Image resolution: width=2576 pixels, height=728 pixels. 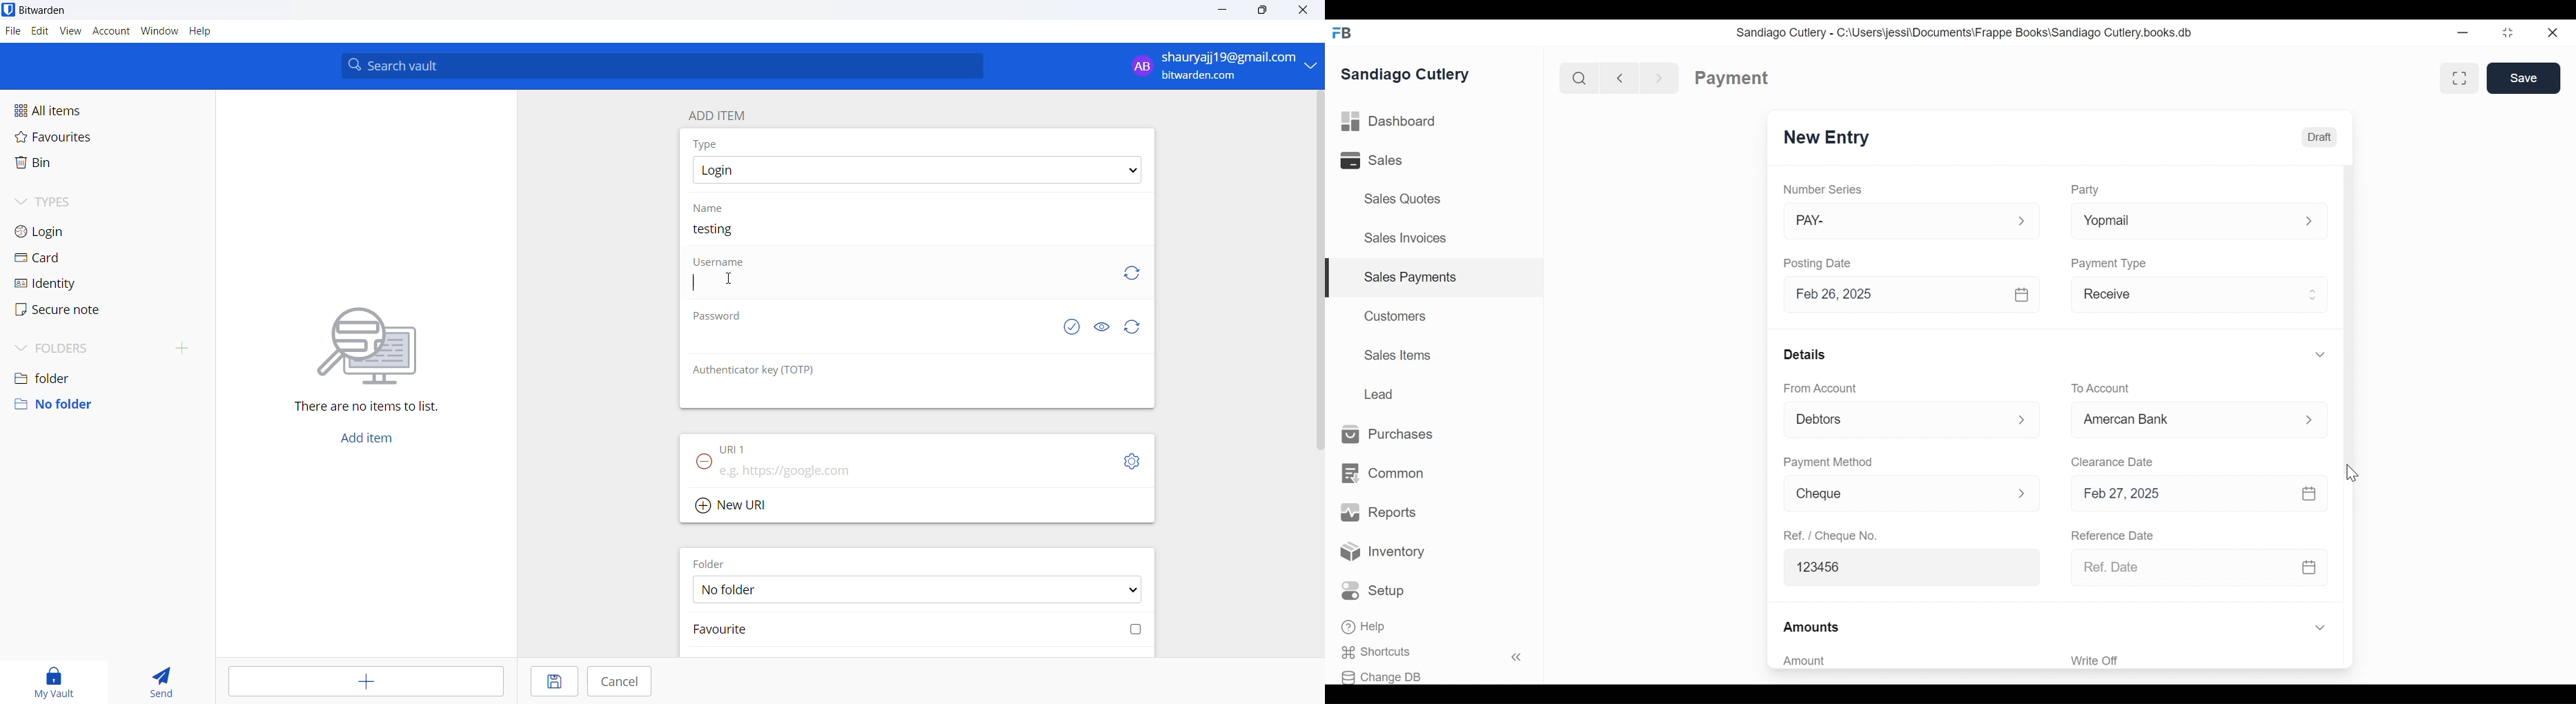 I want to click on Lead, so click(x=1381, y=392).